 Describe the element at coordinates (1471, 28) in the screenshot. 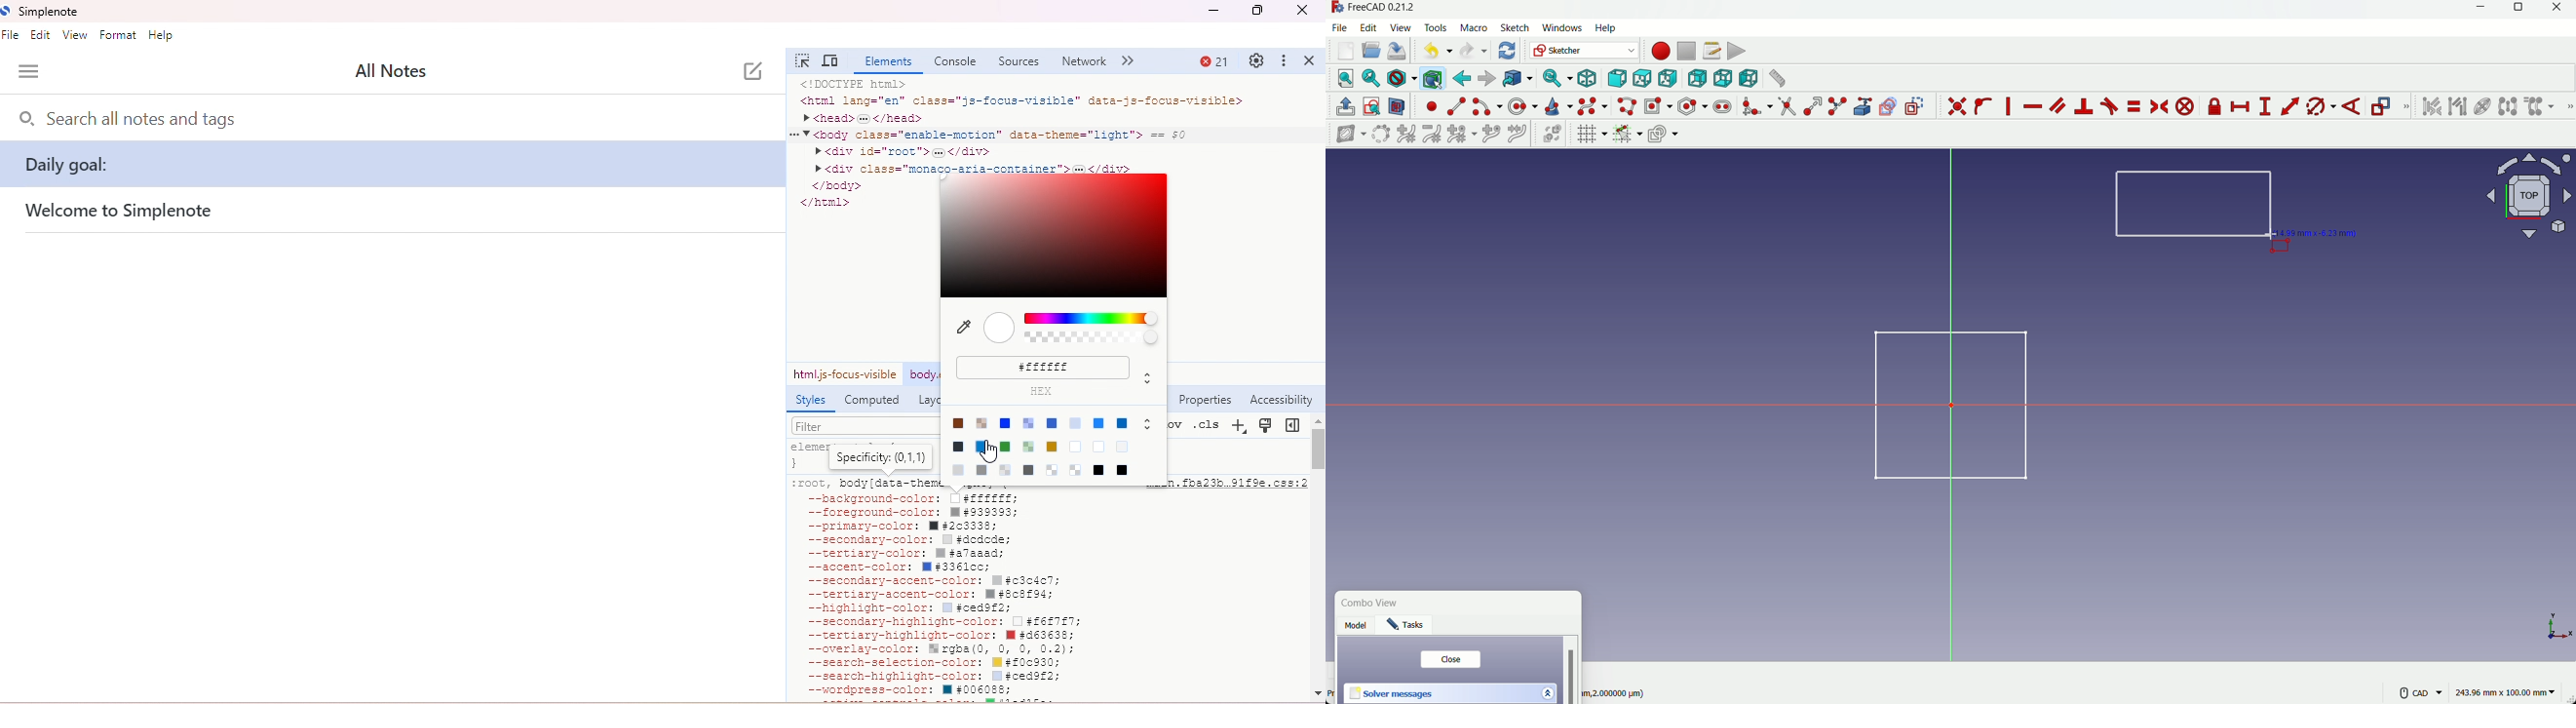

I see `macro menu` at that location.